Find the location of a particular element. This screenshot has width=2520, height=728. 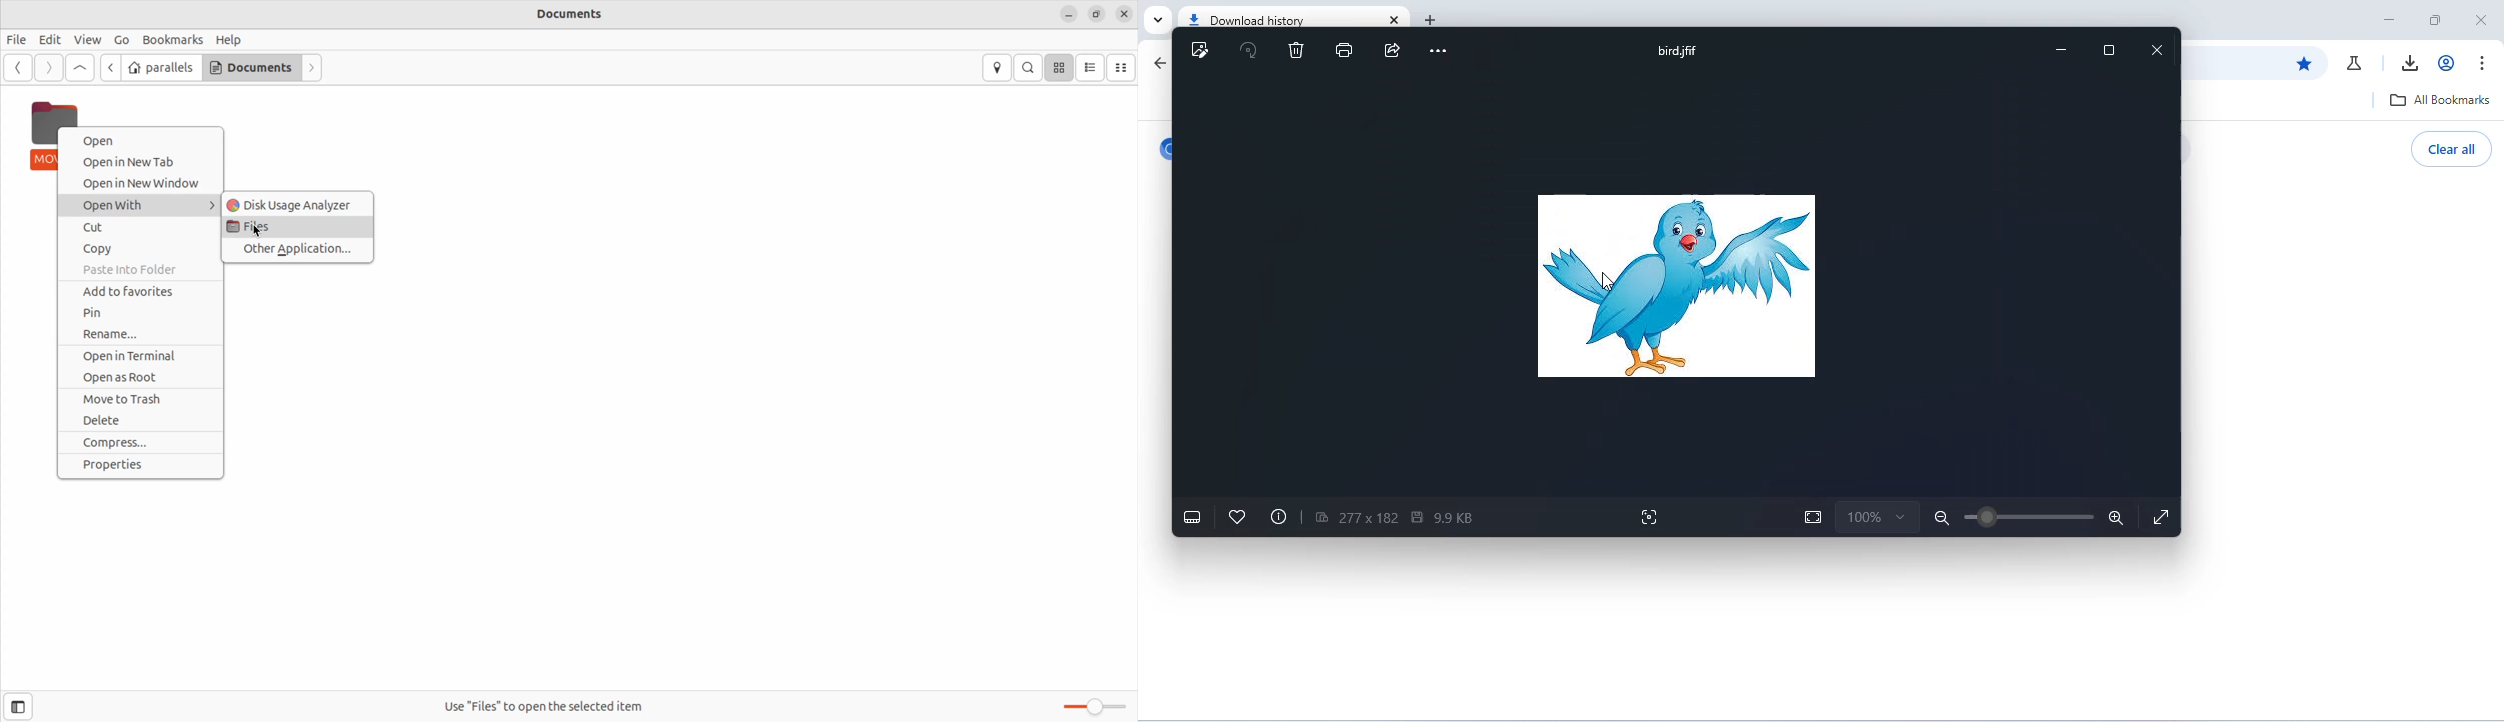

go back is located at coordinates (1156, 65).